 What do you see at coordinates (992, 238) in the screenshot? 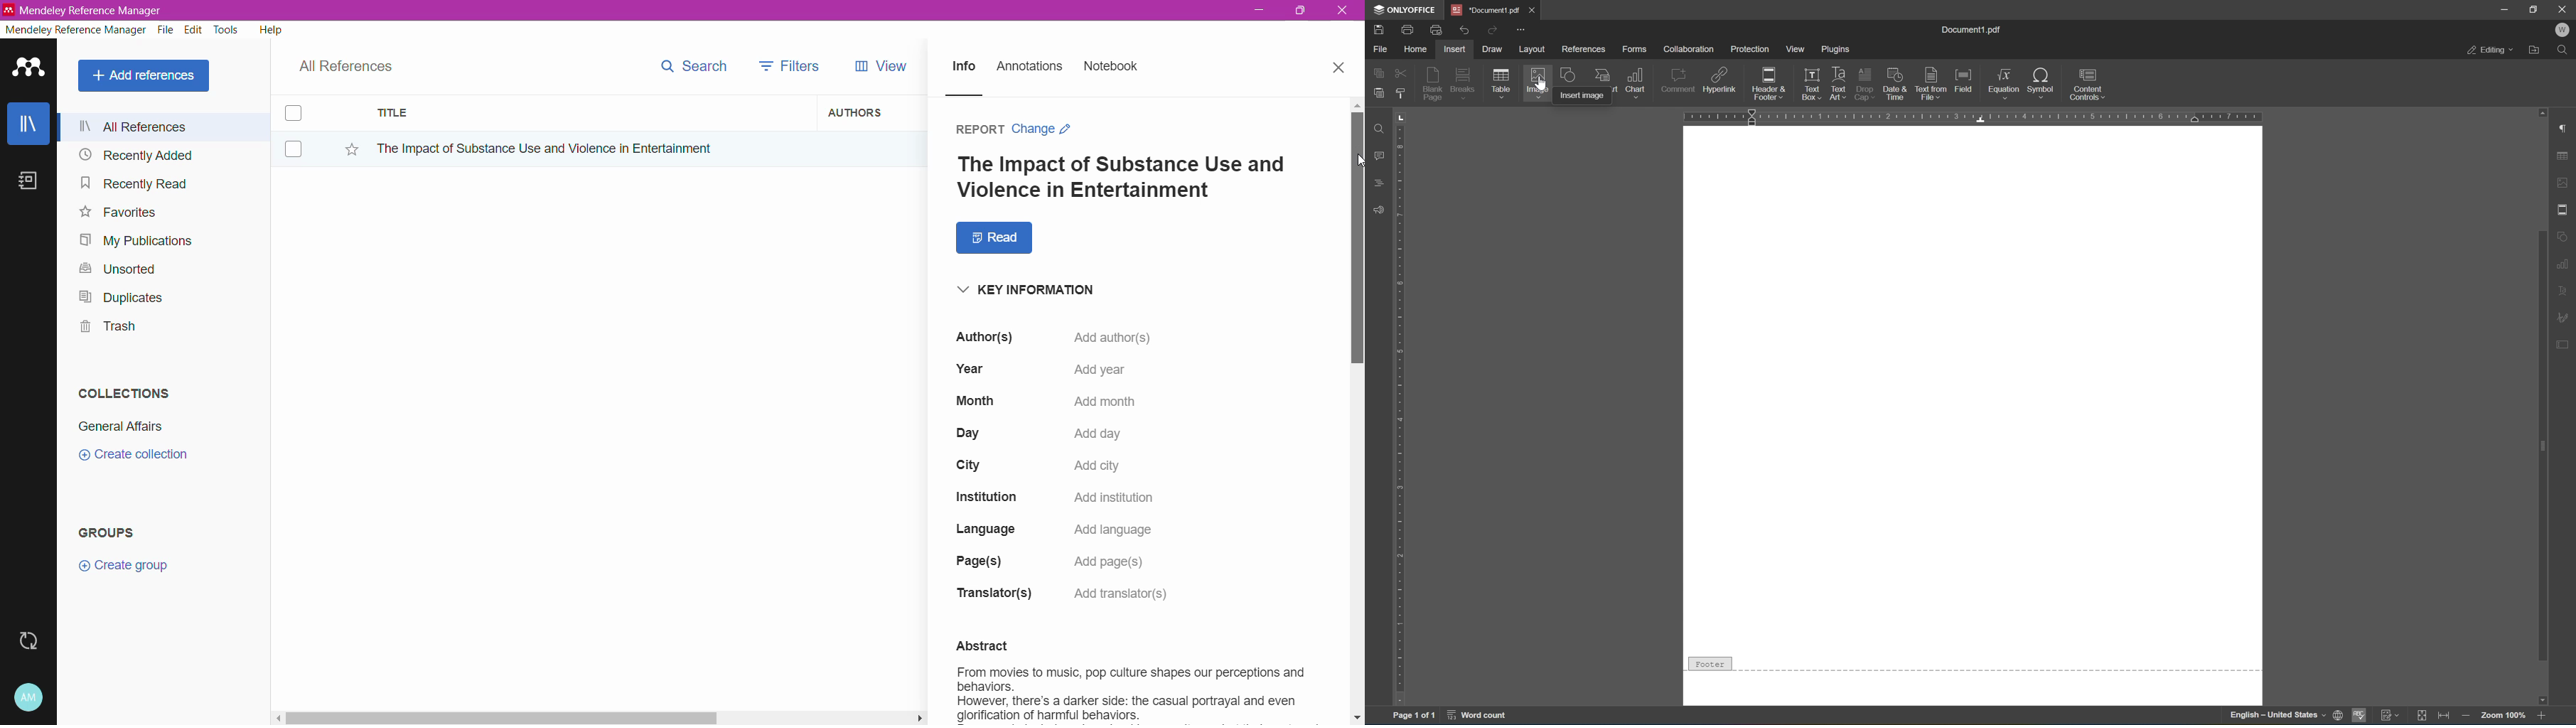
I see `read` at bounding box center [992, 238].